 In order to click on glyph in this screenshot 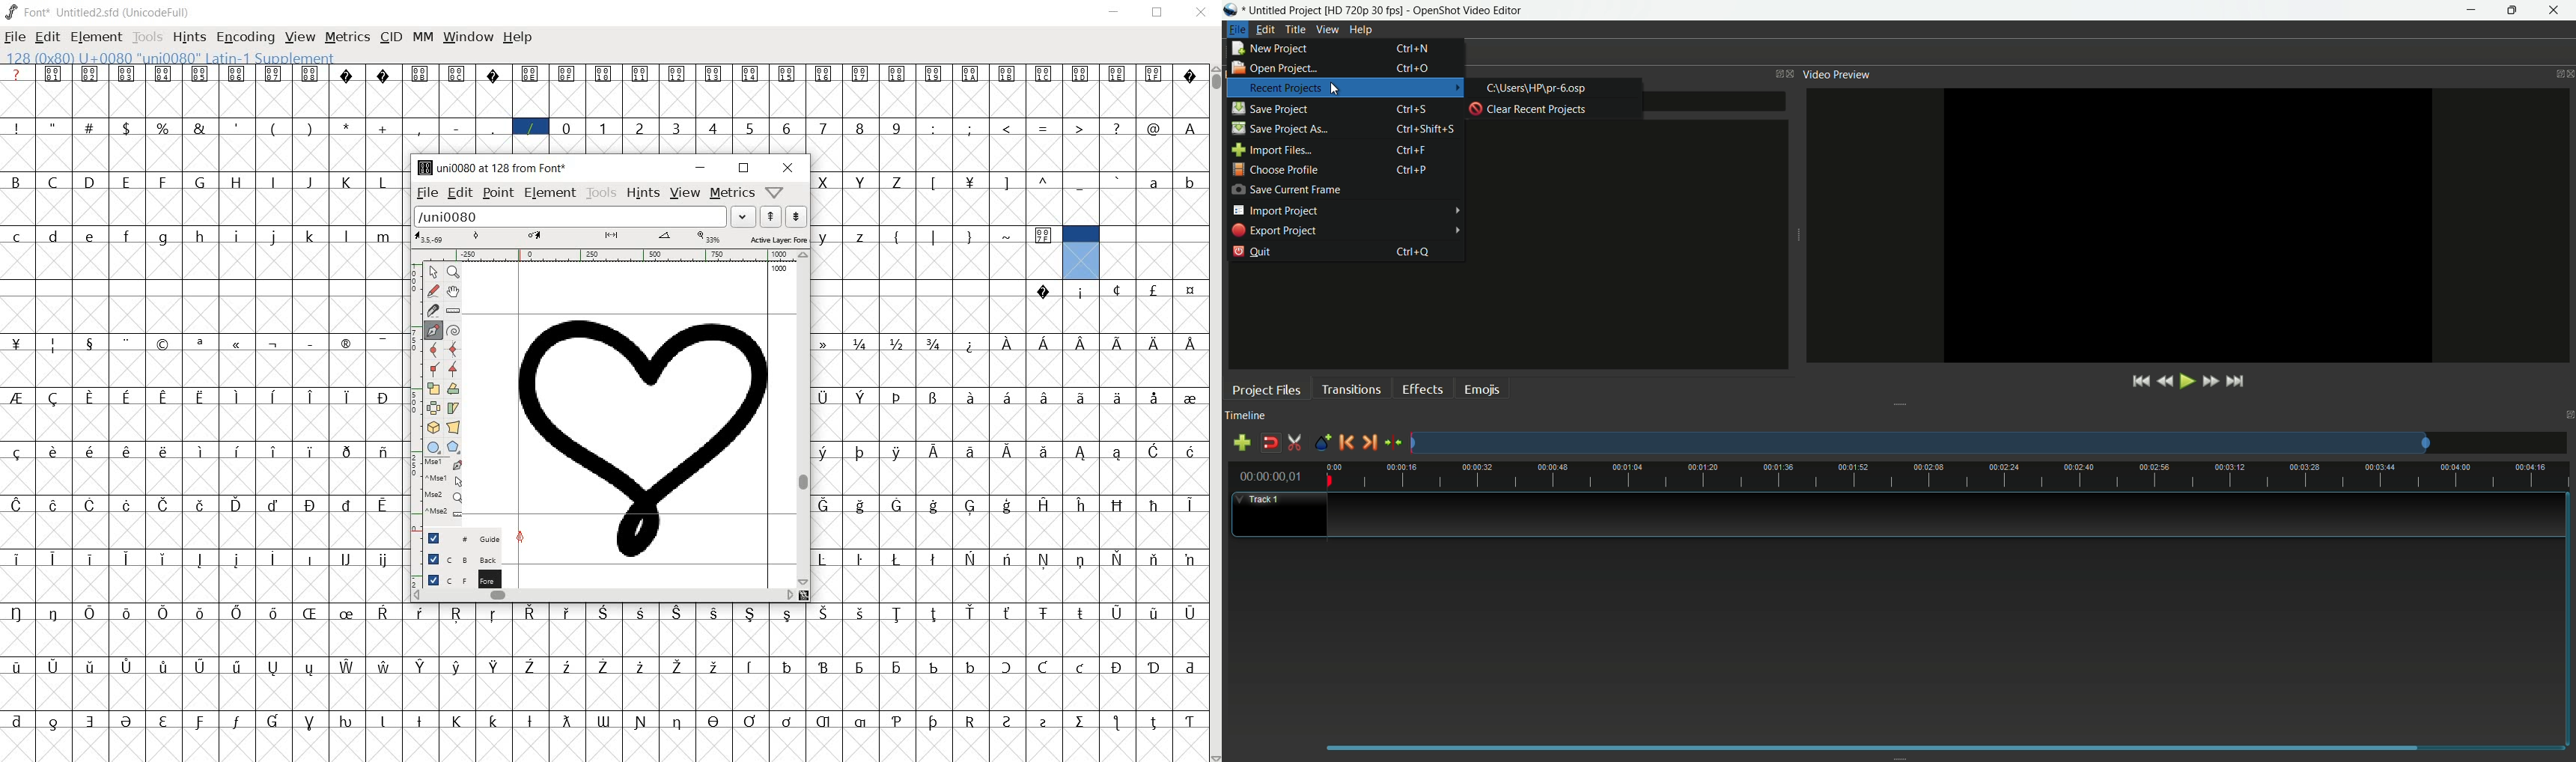, I will do `click(897, 128)`.